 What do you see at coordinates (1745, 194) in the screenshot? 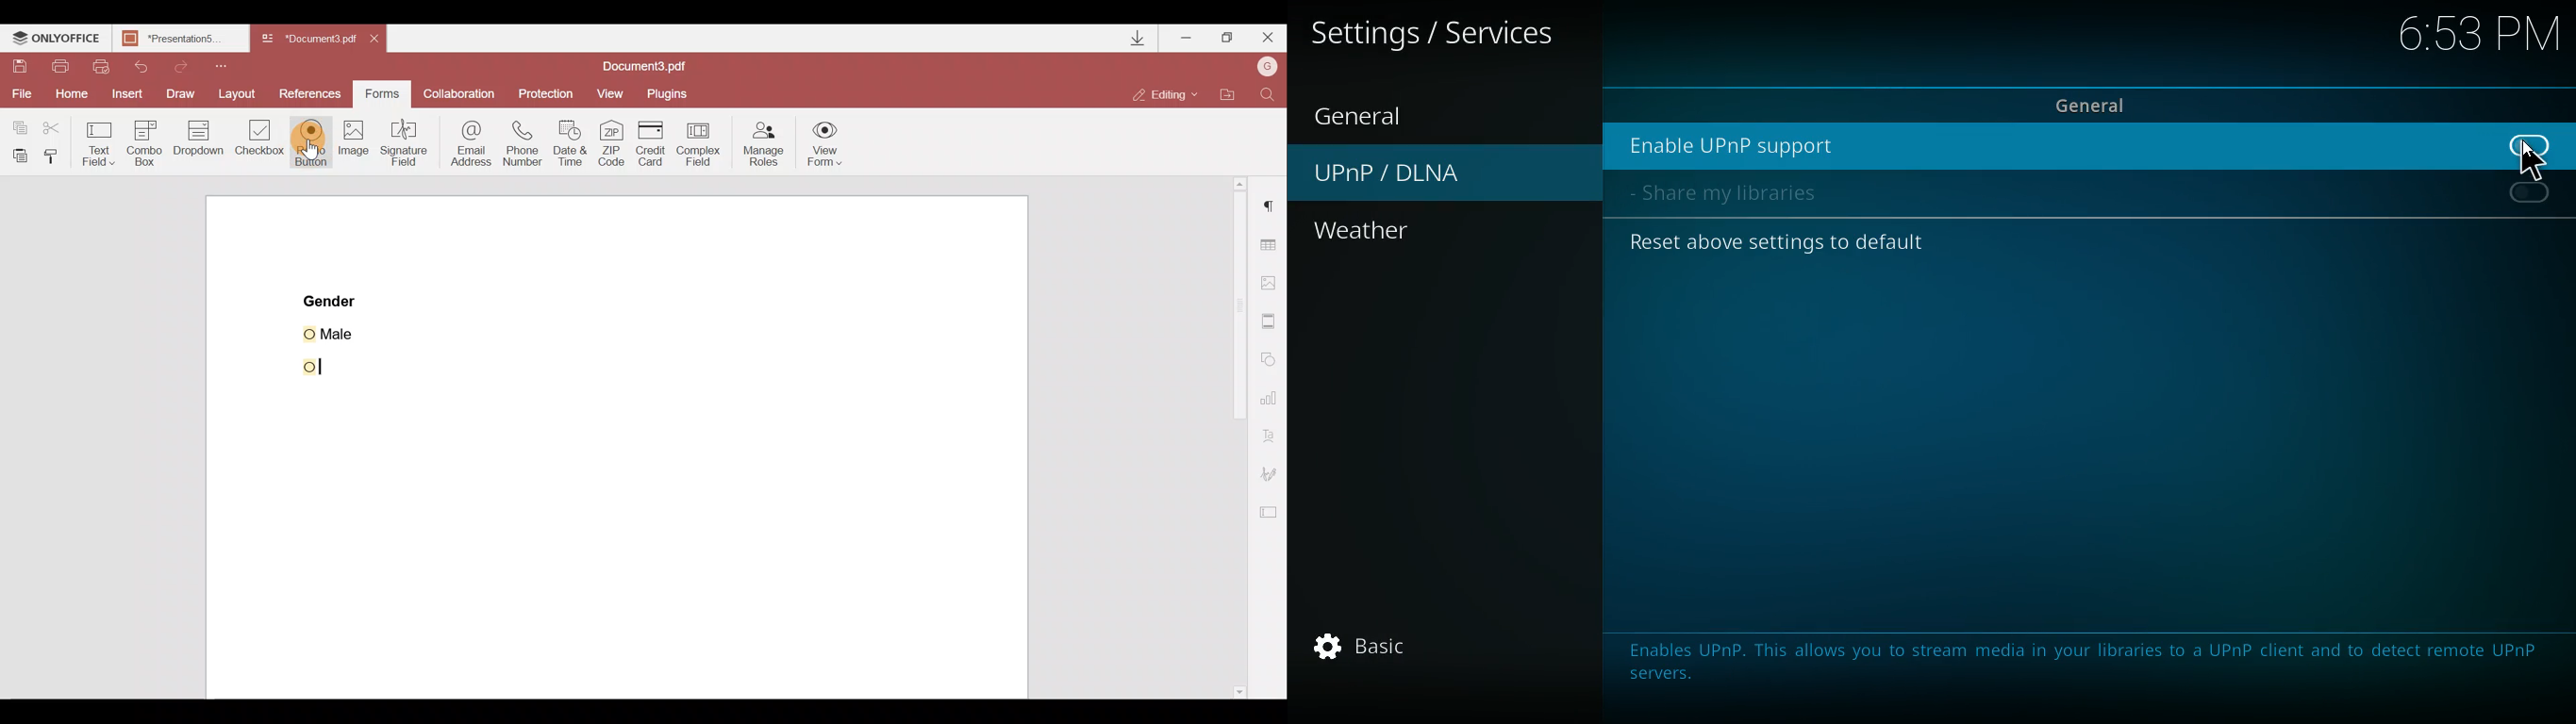
I see `share my libraries` at bounding box center [1745, 194].